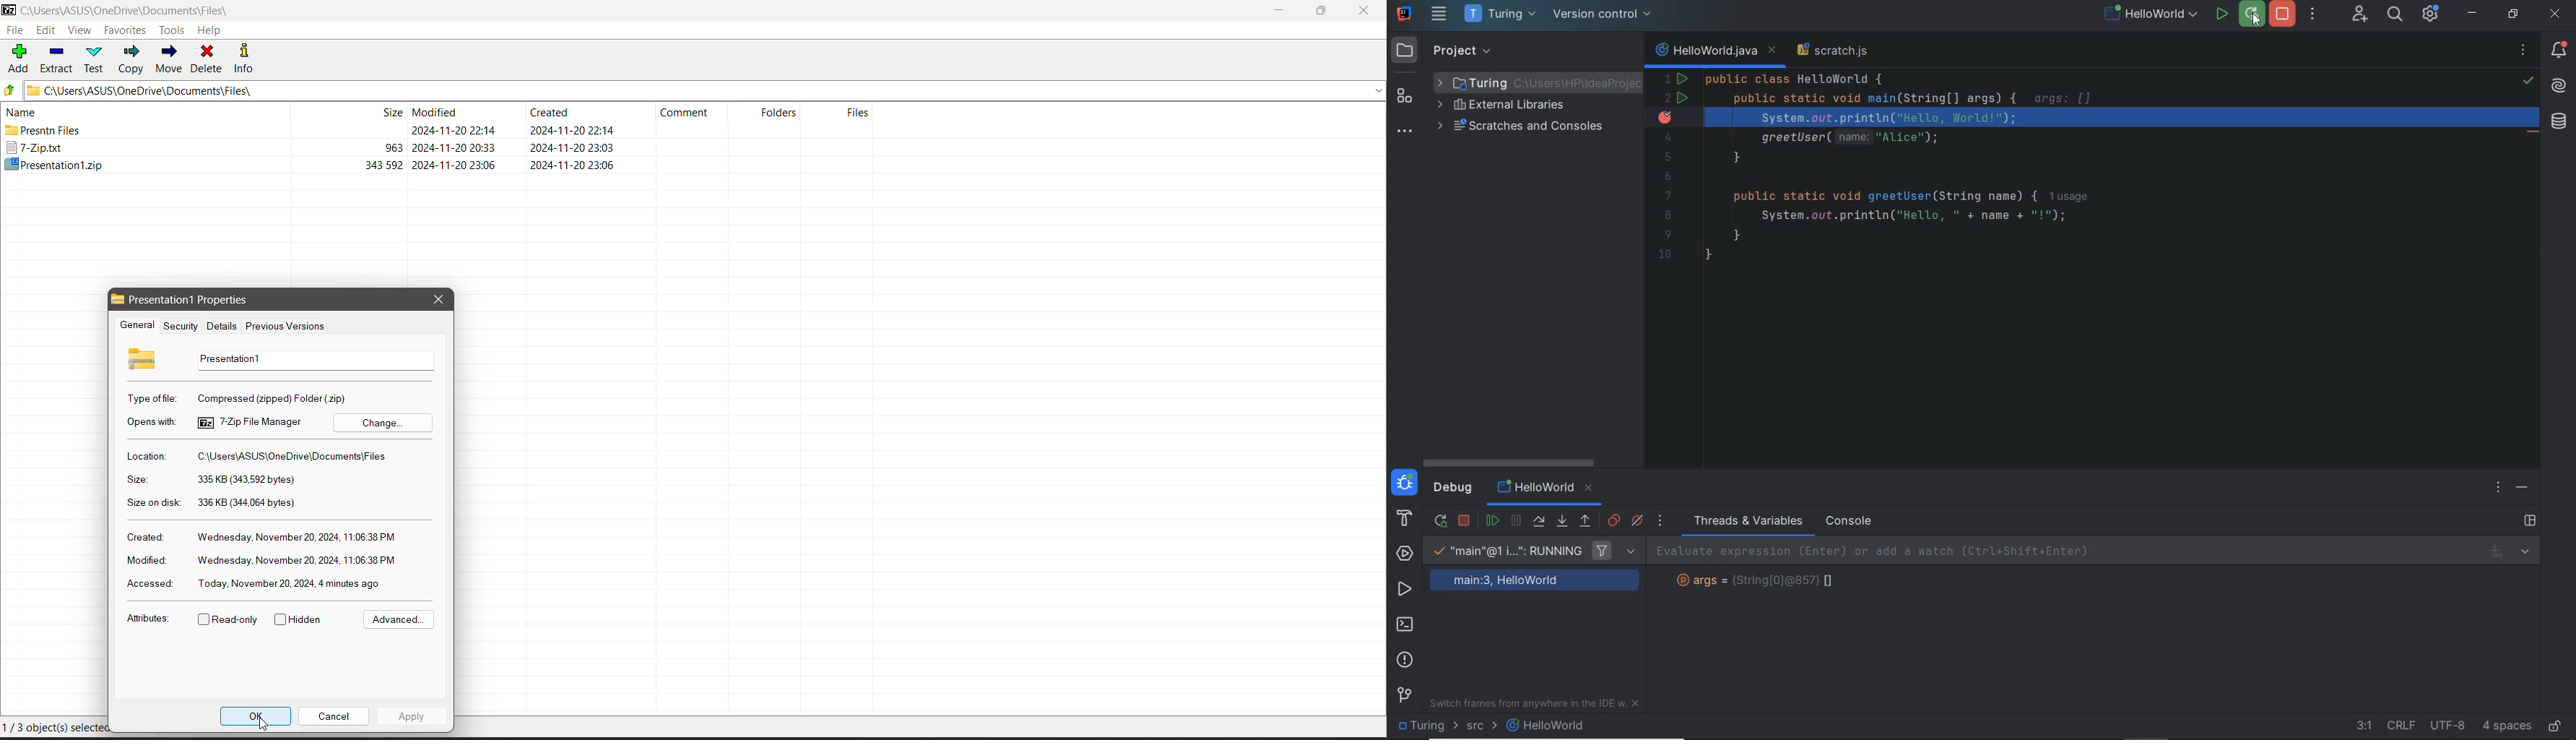 The height and width of the screenshot is (756, 2576). Describe the element at coordinates (1614, 520) in the screenshot. I see `view breaking points` at that location.